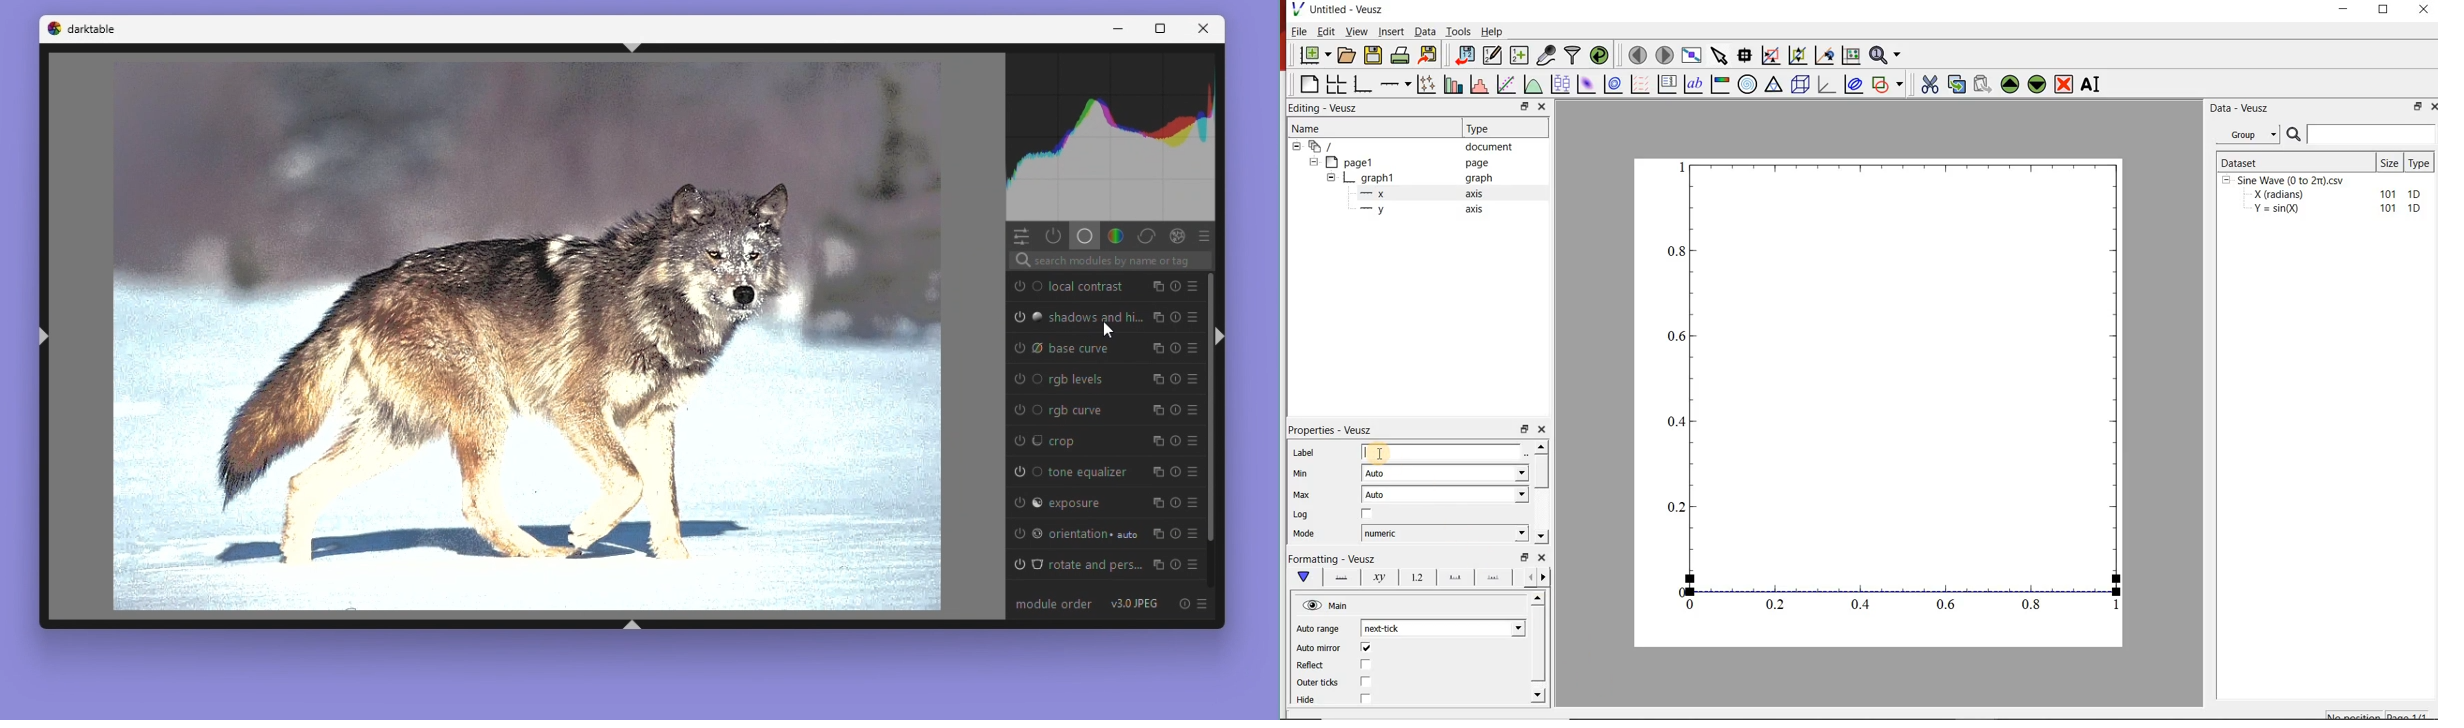 Image resolution: width=2464 pixels, height=728 pixels. Describe the element at coordinates (1339, 576) in the screenshot. I see `options` at that location.